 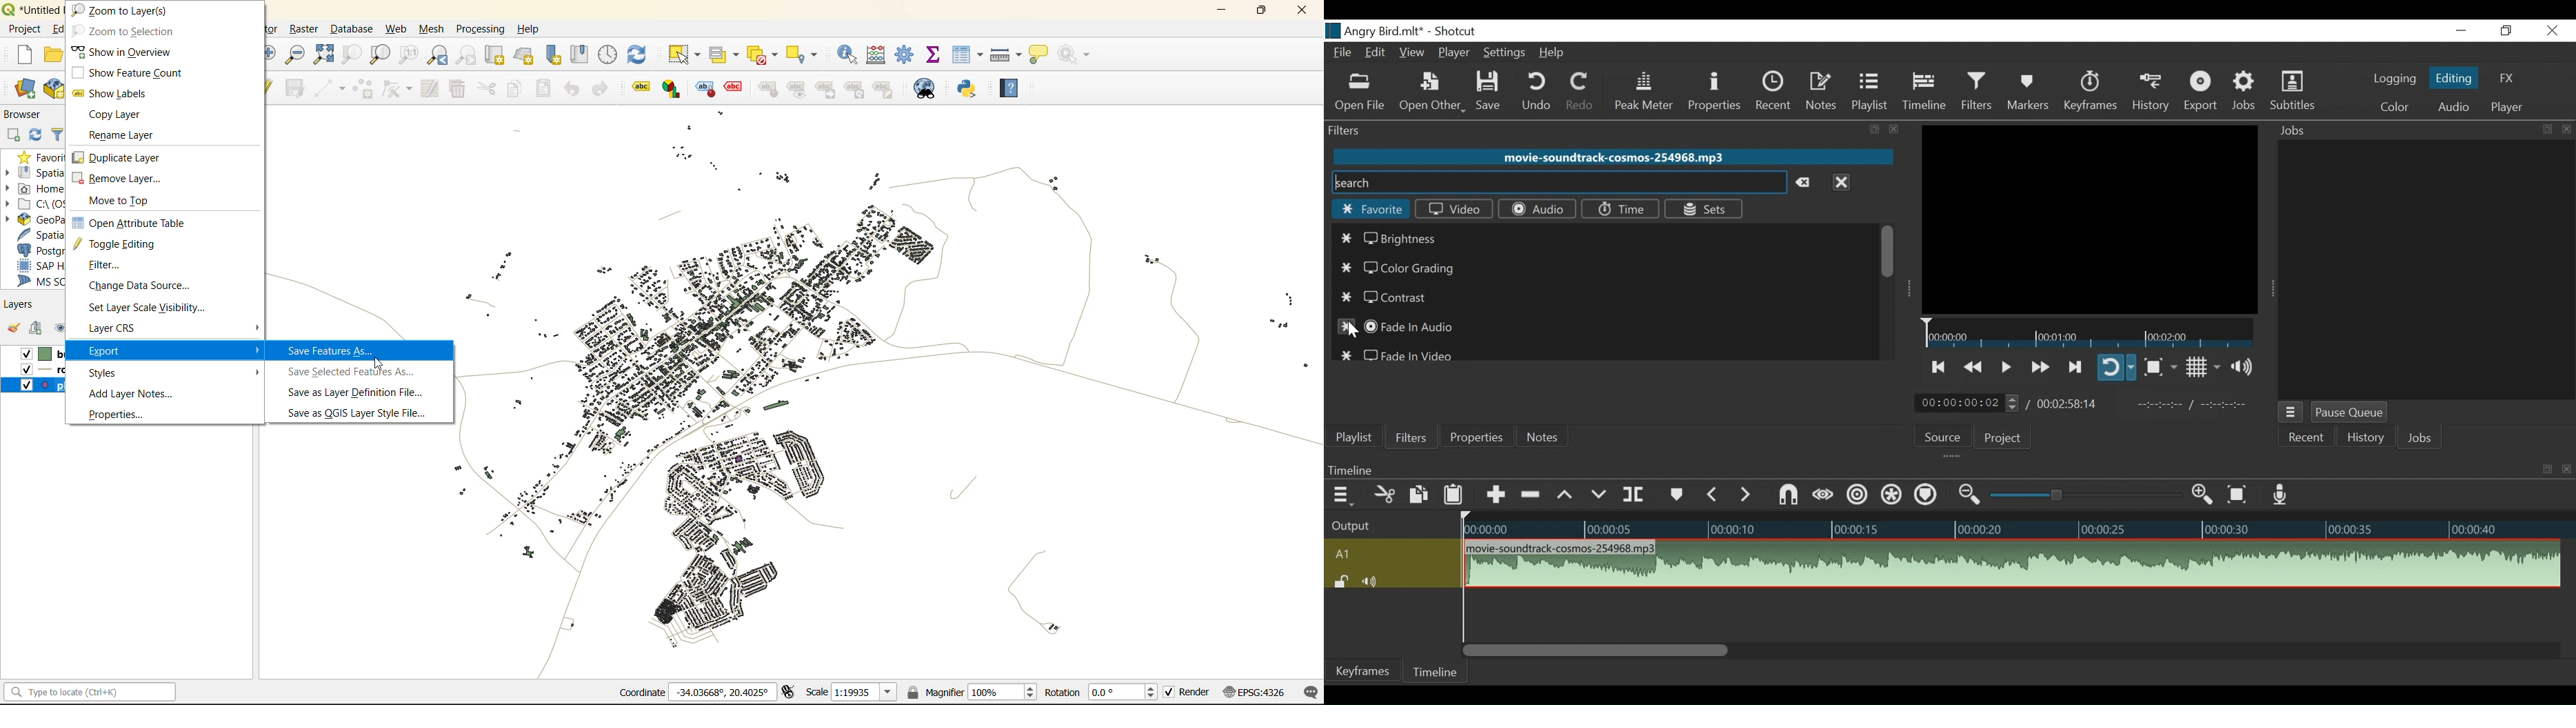 I want to click on Playlist, so click(x=1869, y=91).